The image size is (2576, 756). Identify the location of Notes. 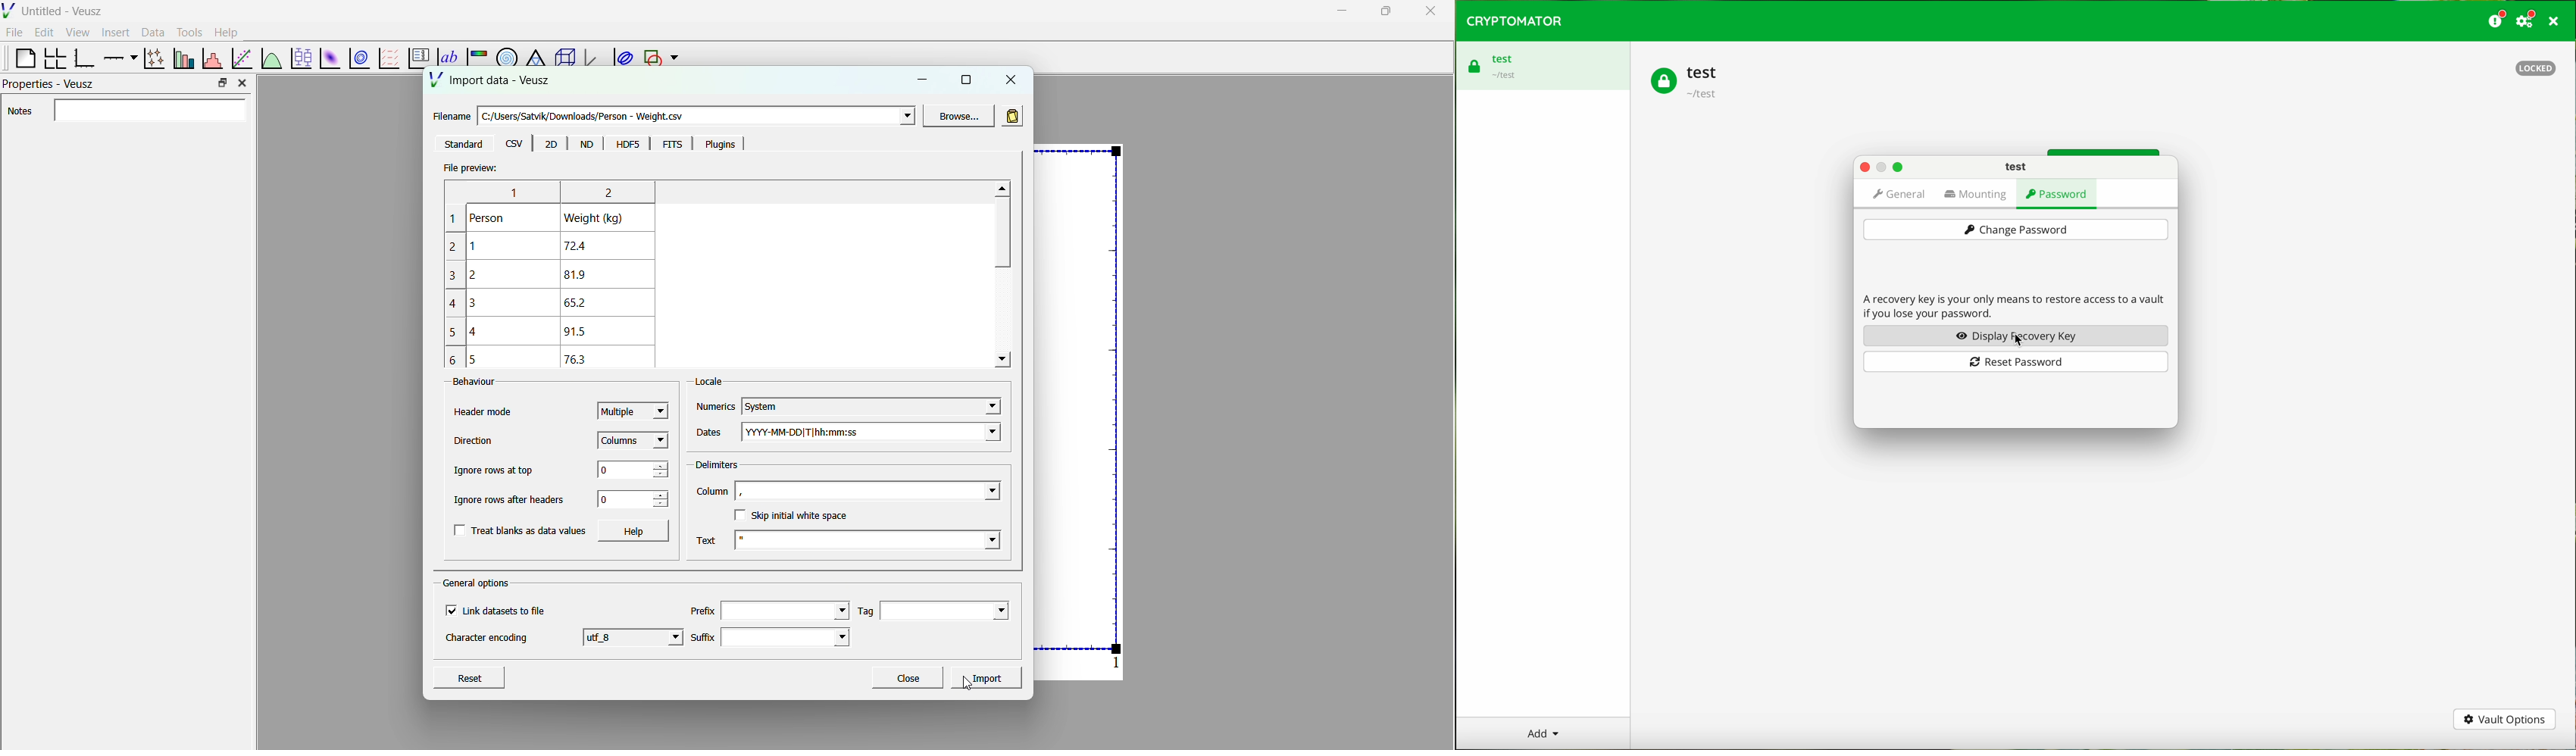
(129, 111).